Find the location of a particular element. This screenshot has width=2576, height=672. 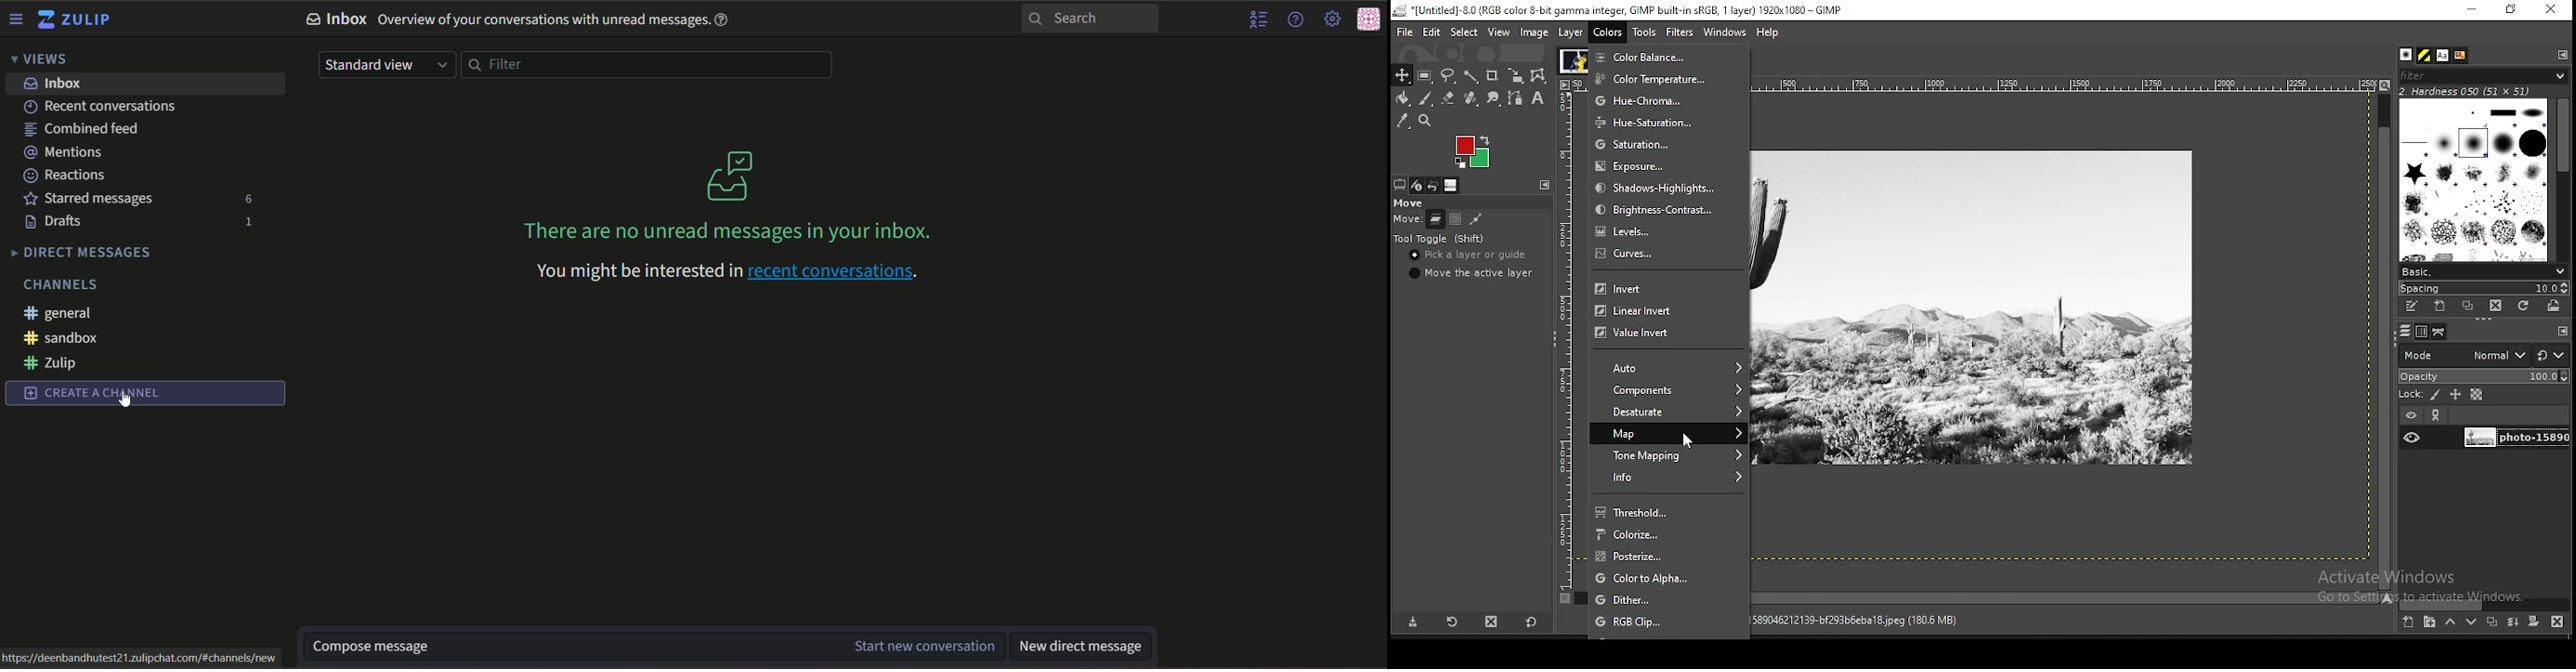

tool toggle is located at coordinates (1440, 239).